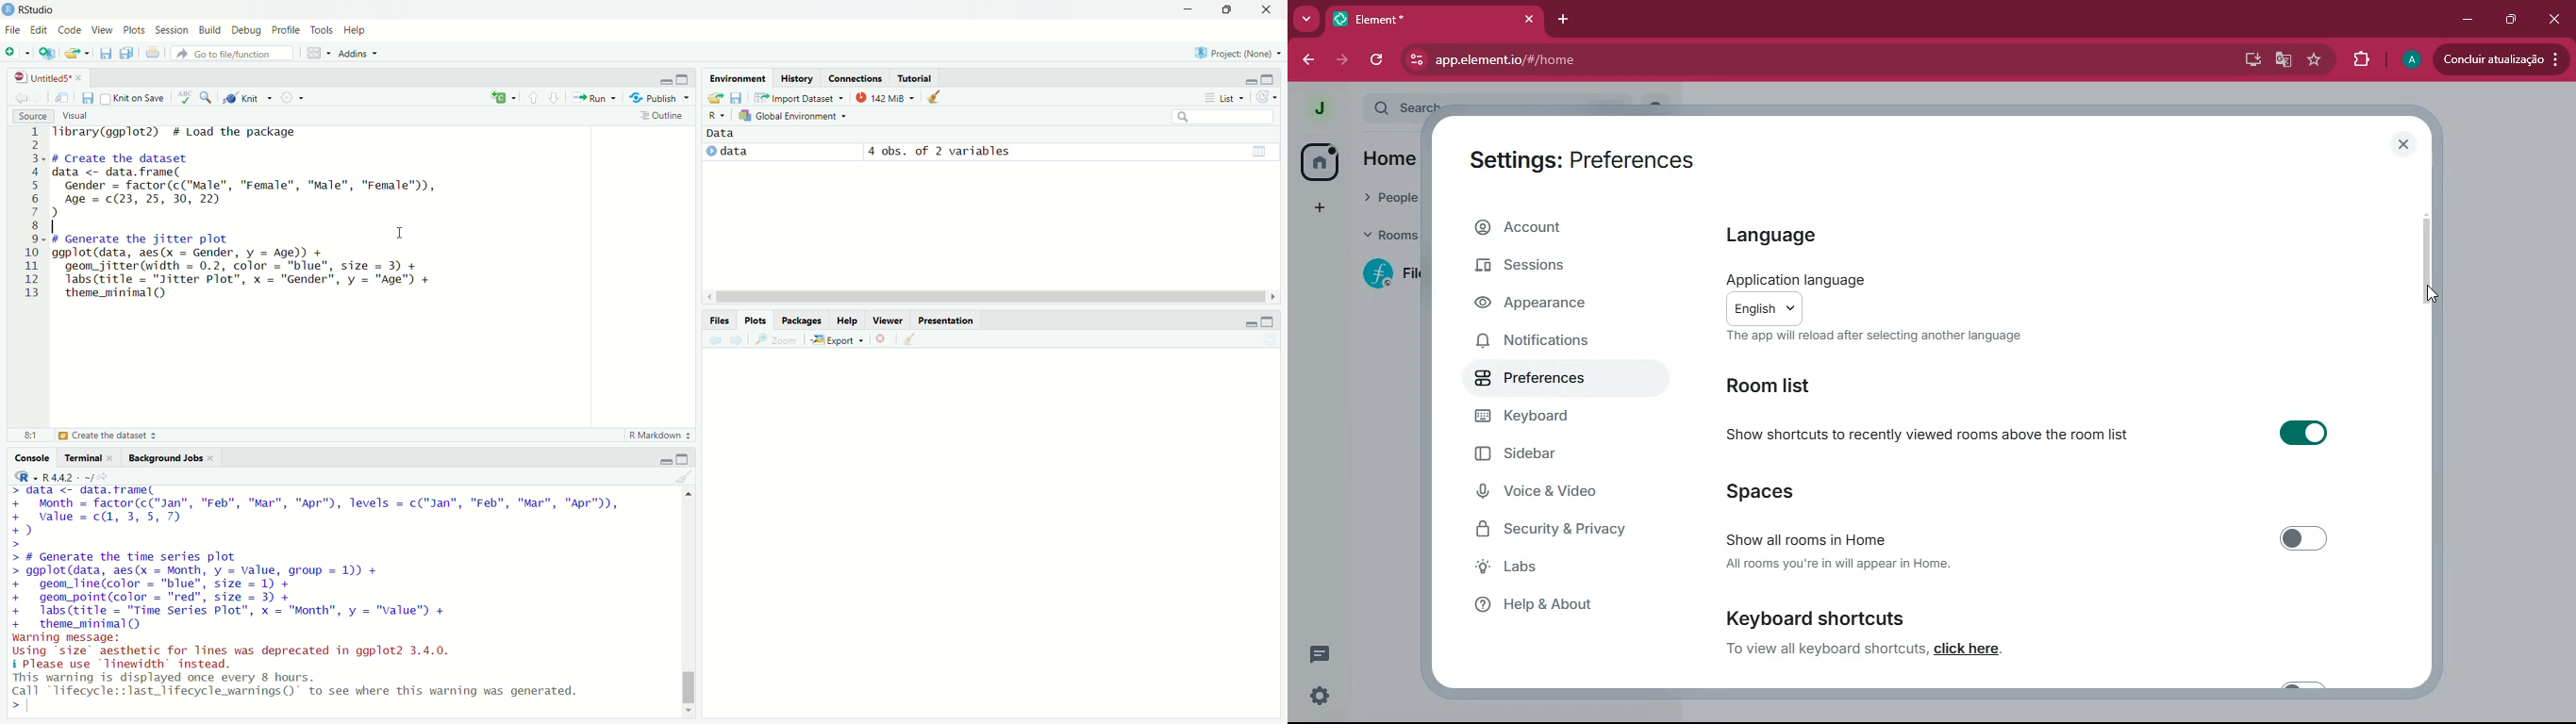  I want to click on save workspace as, so click(738, 98).